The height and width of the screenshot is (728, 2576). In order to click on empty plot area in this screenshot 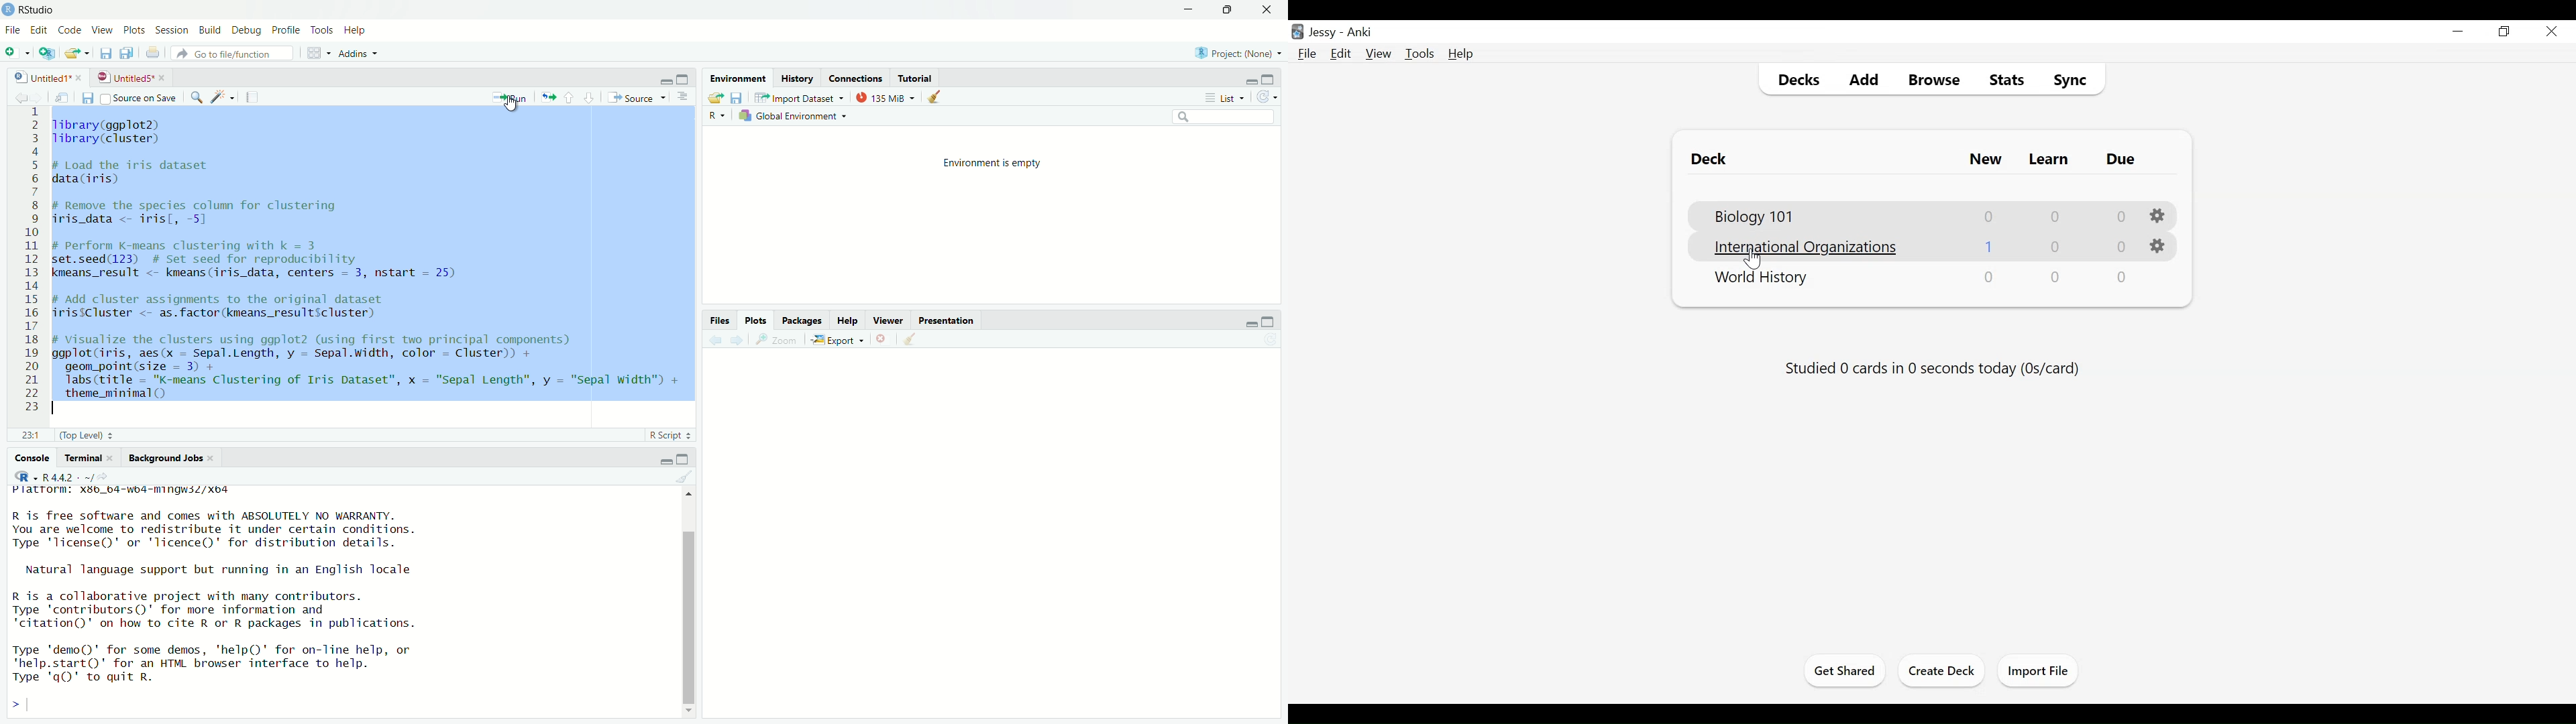, I will do `click(996, 538)`.